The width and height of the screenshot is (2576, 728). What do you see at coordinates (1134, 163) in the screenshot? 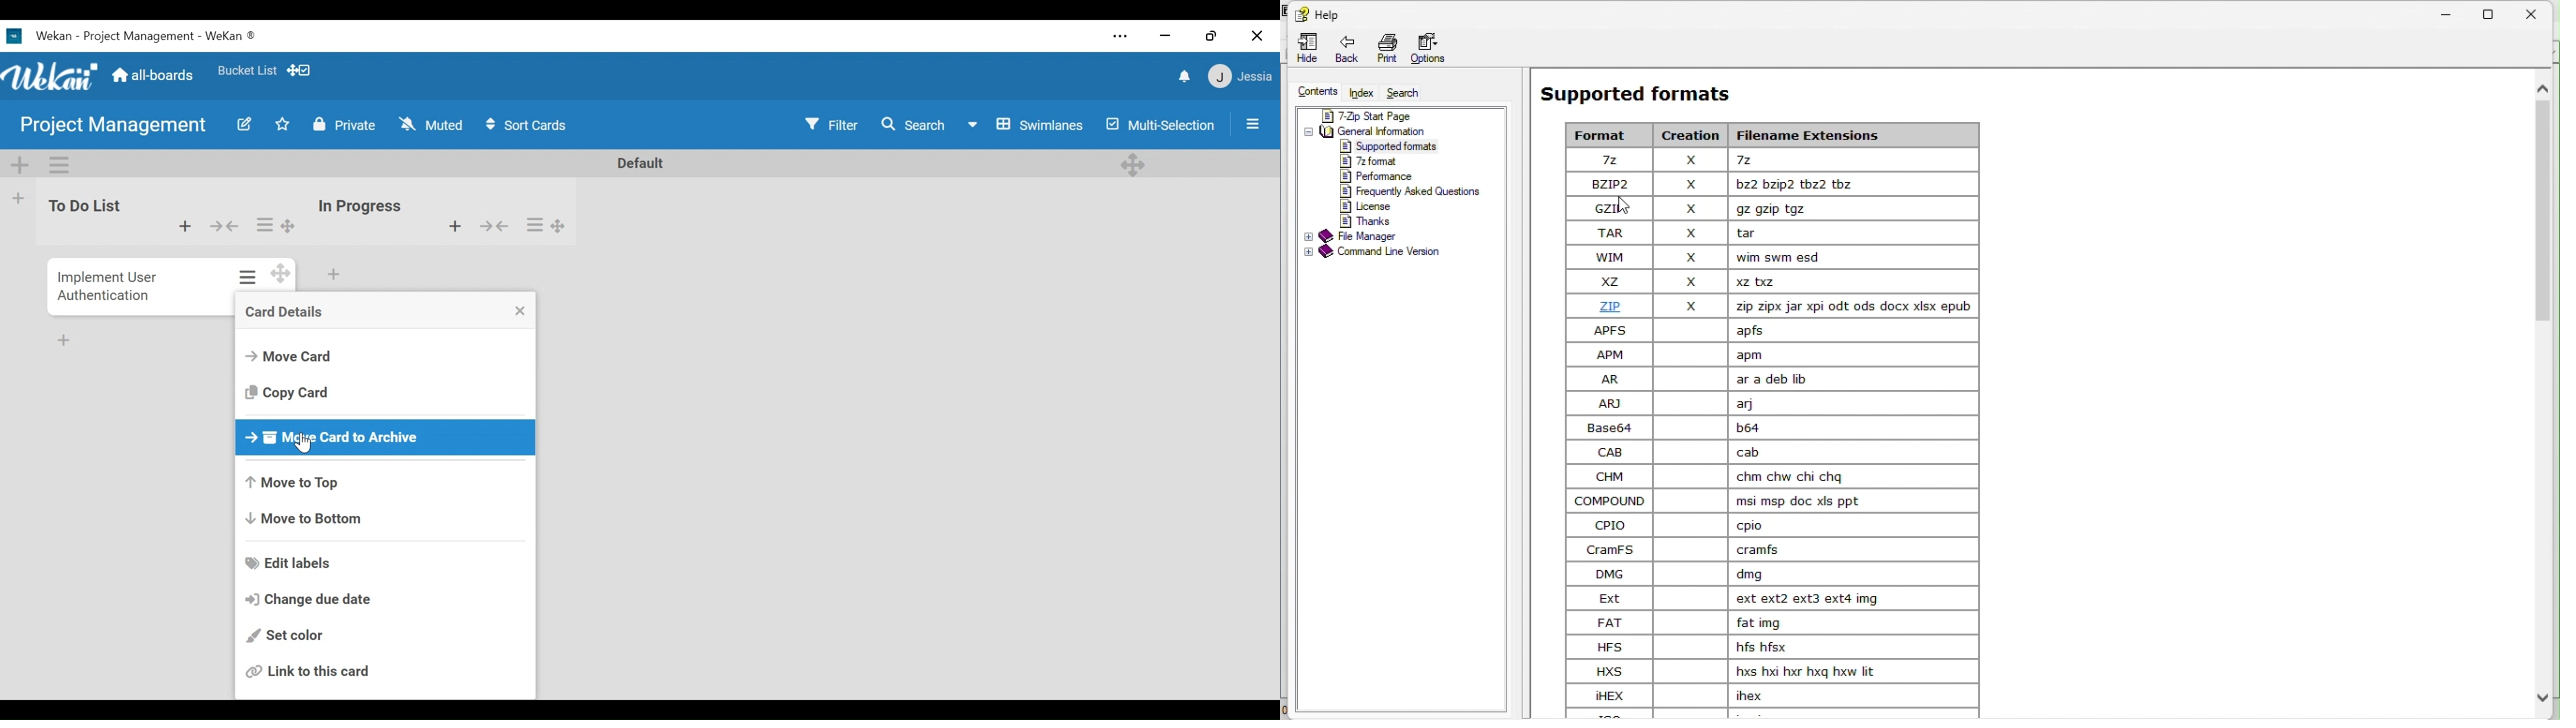
I see `Desktop drag handles` at bounding box center [1134, 163].